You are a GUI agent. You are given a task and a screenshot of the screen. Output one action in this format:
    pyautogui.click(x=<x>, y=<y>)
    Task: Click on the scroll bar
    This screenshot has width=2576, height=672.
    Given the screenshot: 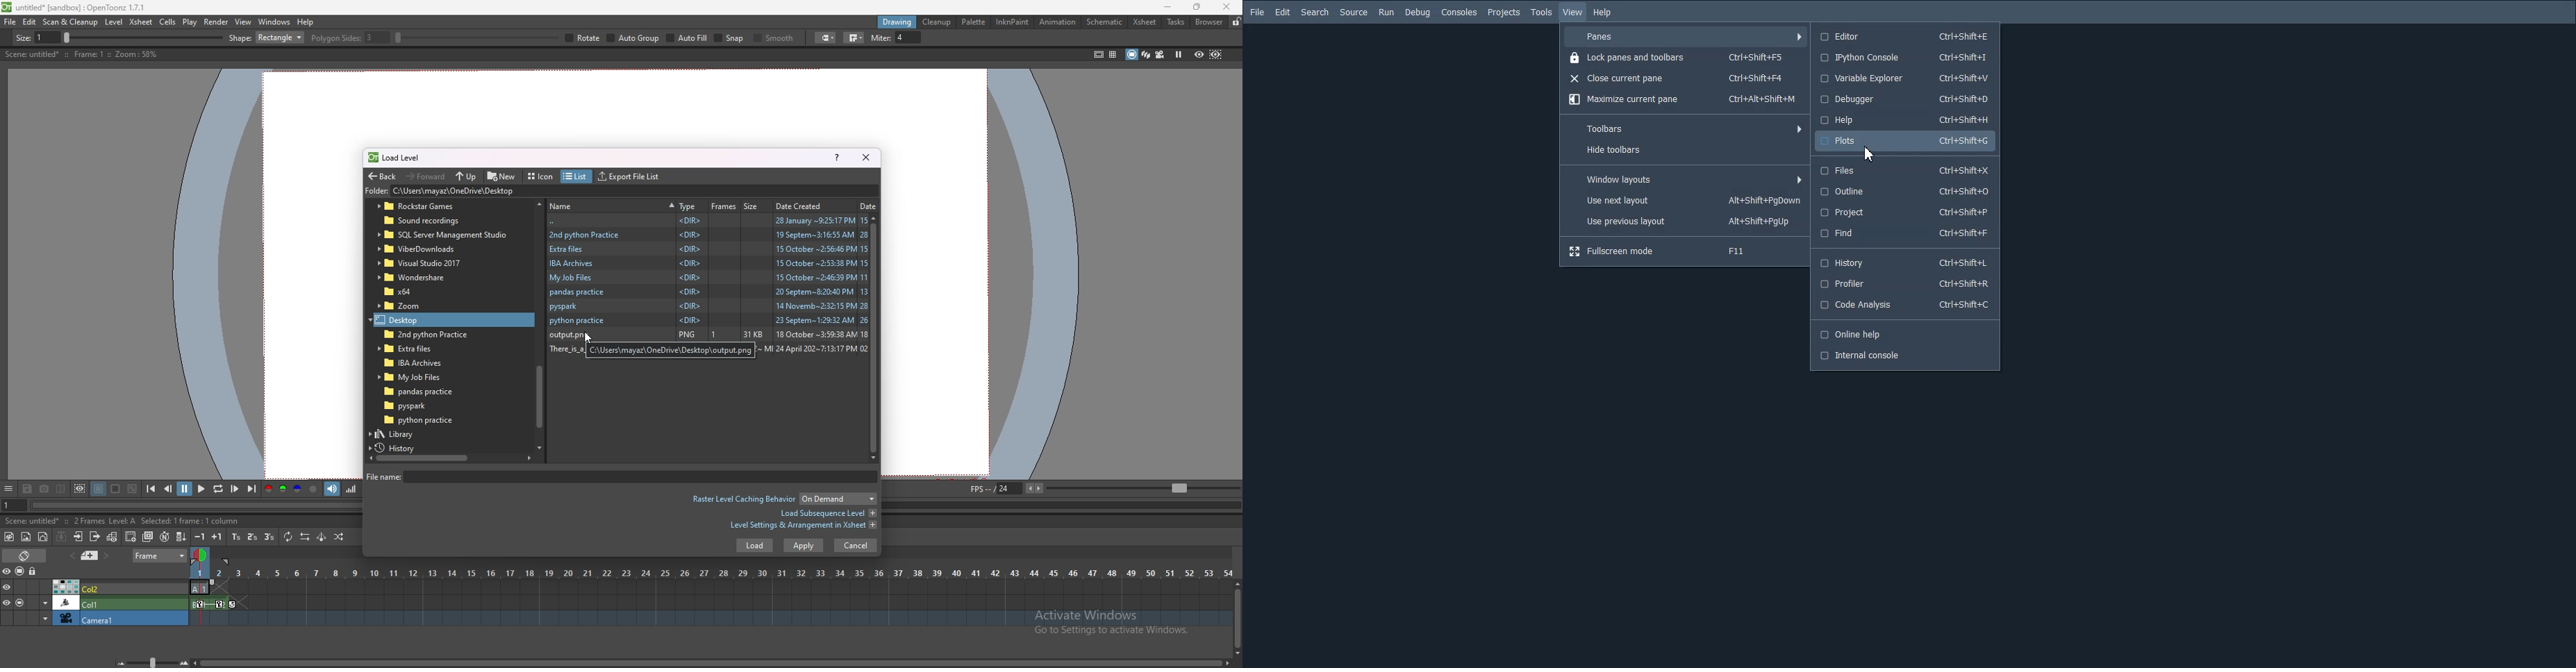 What is the action you would take?
    pyautogui.click(x=450, y=458)
    